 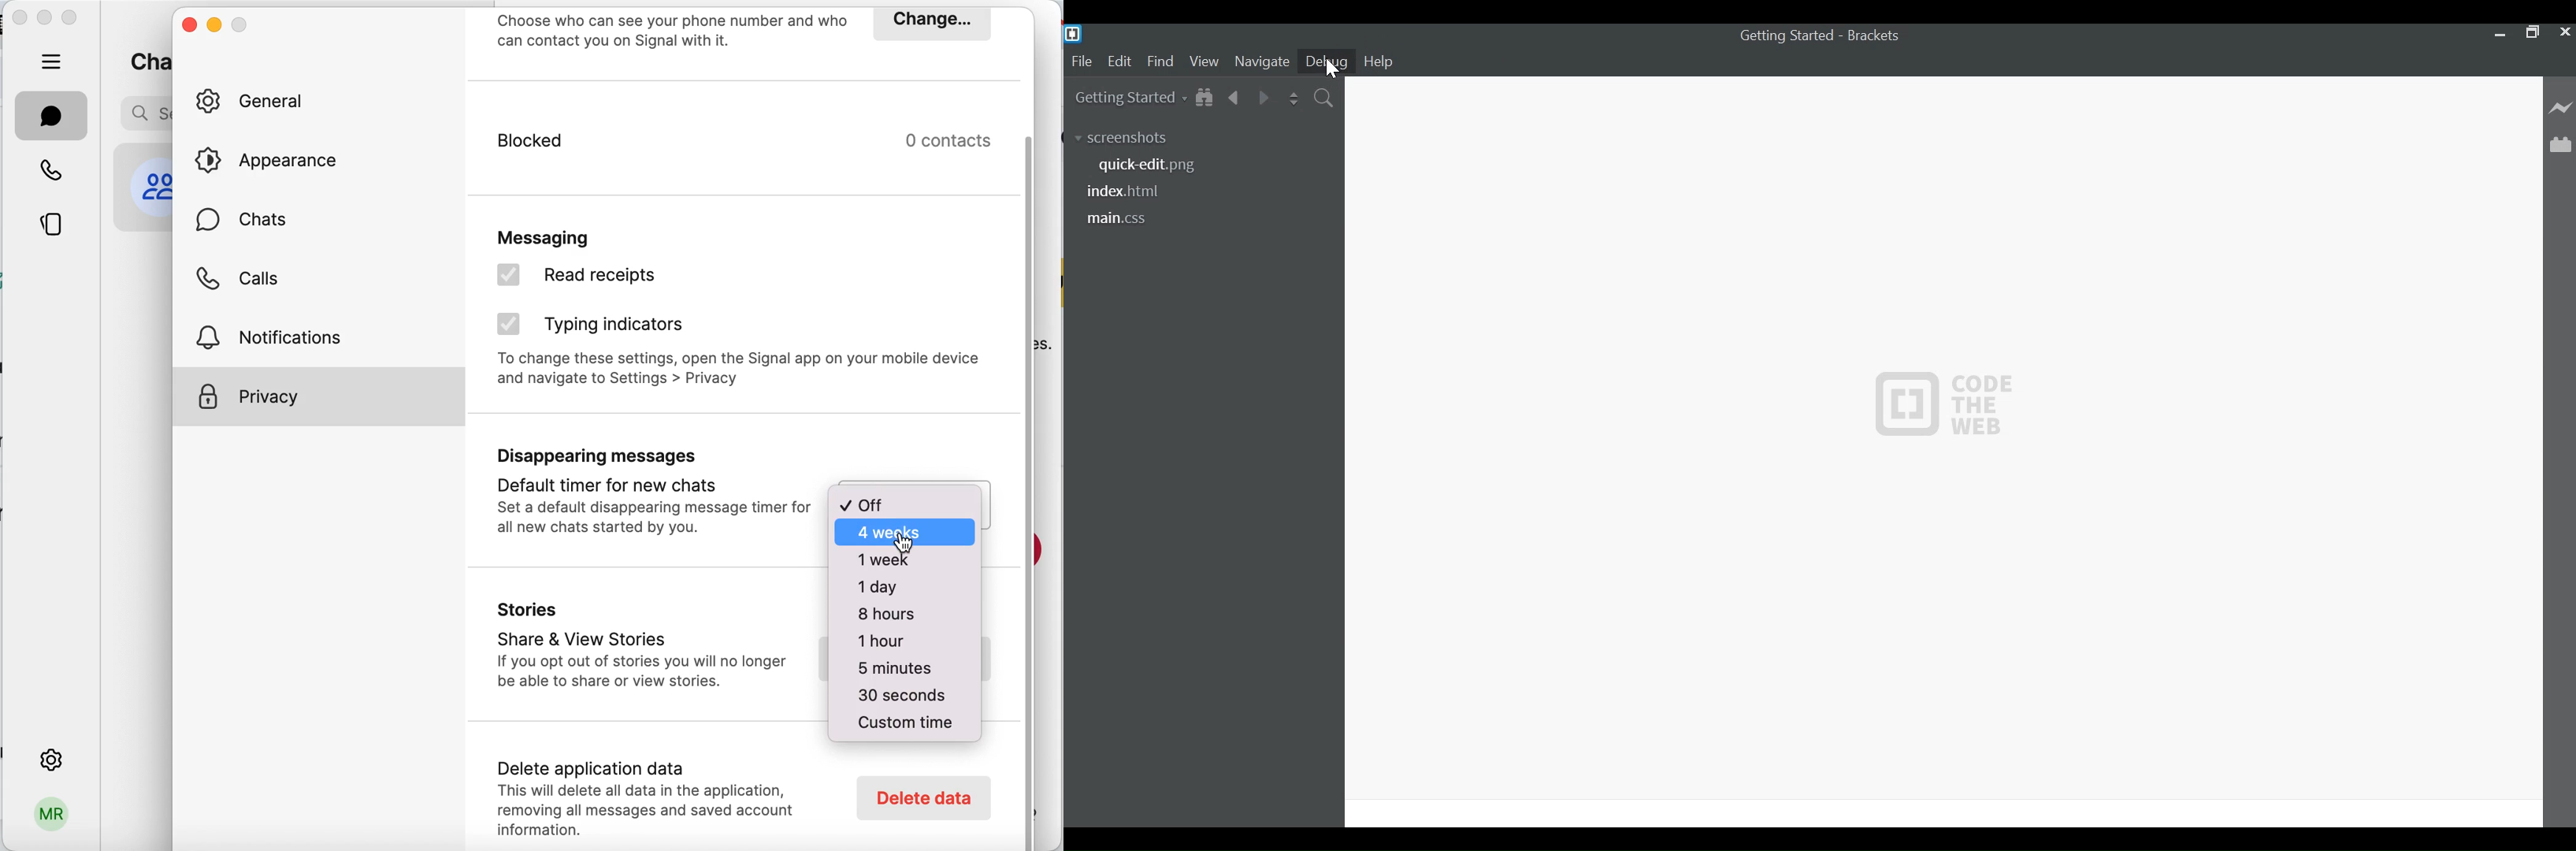 What do you see at coordinates (2498, 31) in the screenshot?
I see `minimize` at bounding box center [2498, 31].